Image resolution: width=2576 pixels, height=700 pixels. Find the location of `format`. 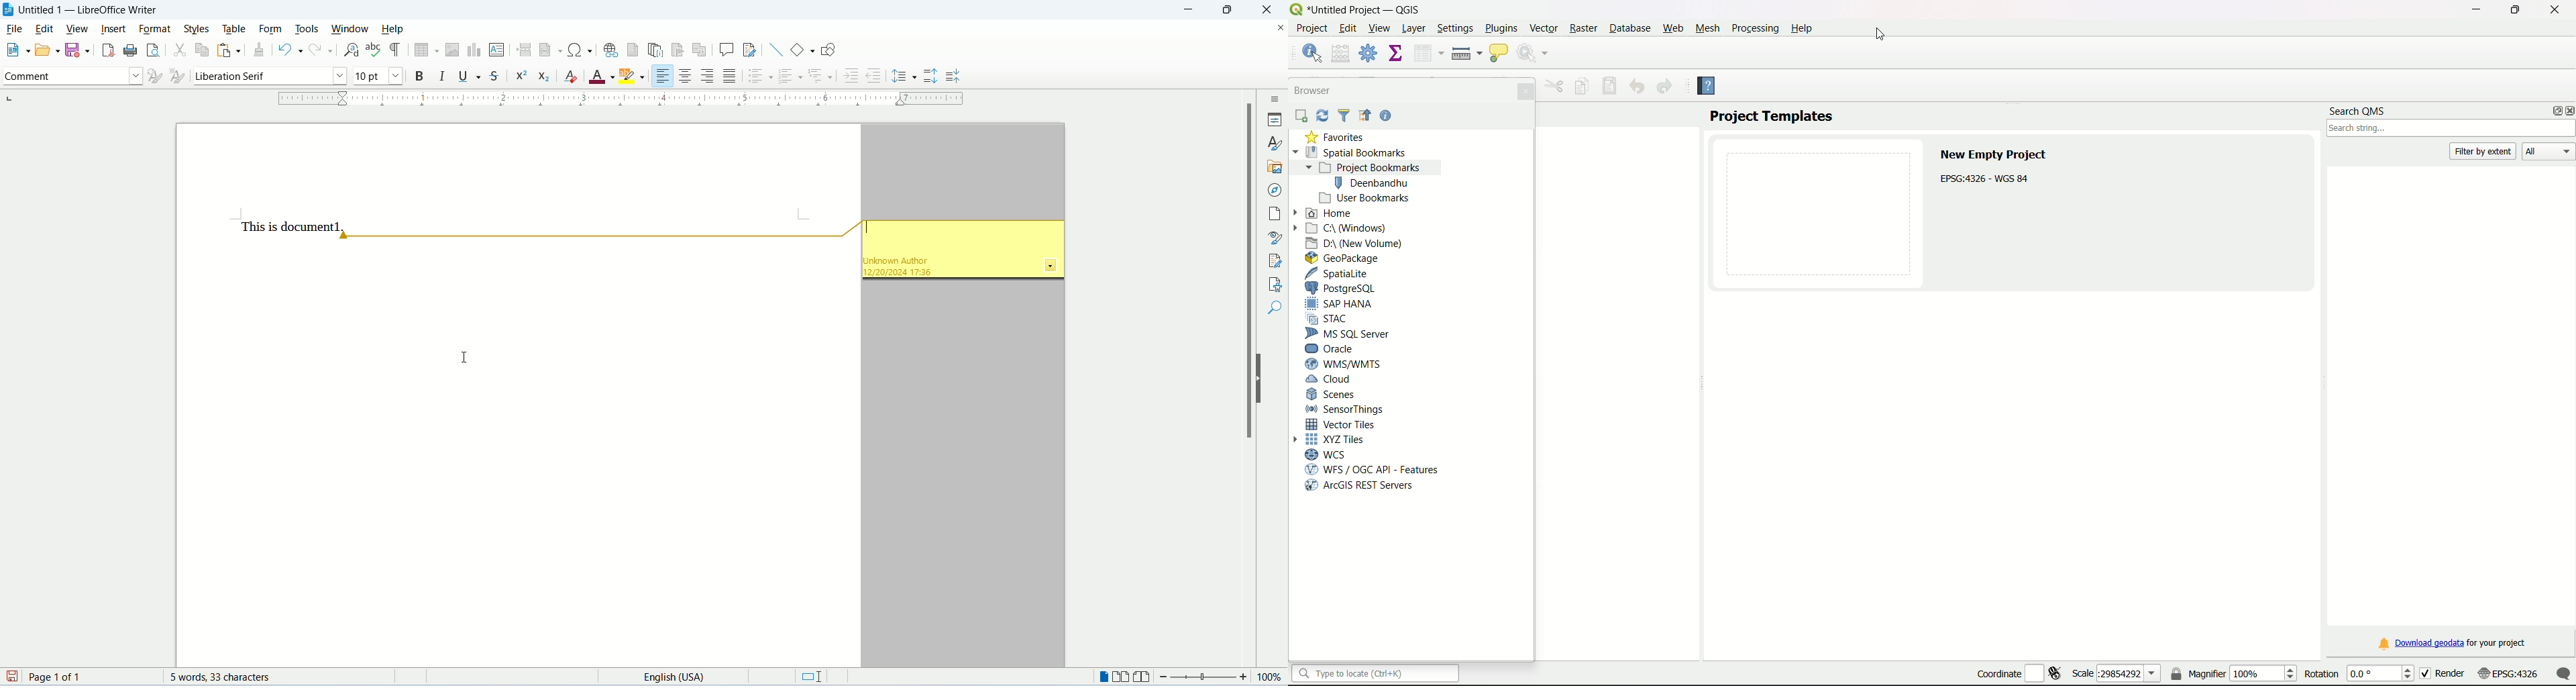

format is located at coordinates (154, 28).